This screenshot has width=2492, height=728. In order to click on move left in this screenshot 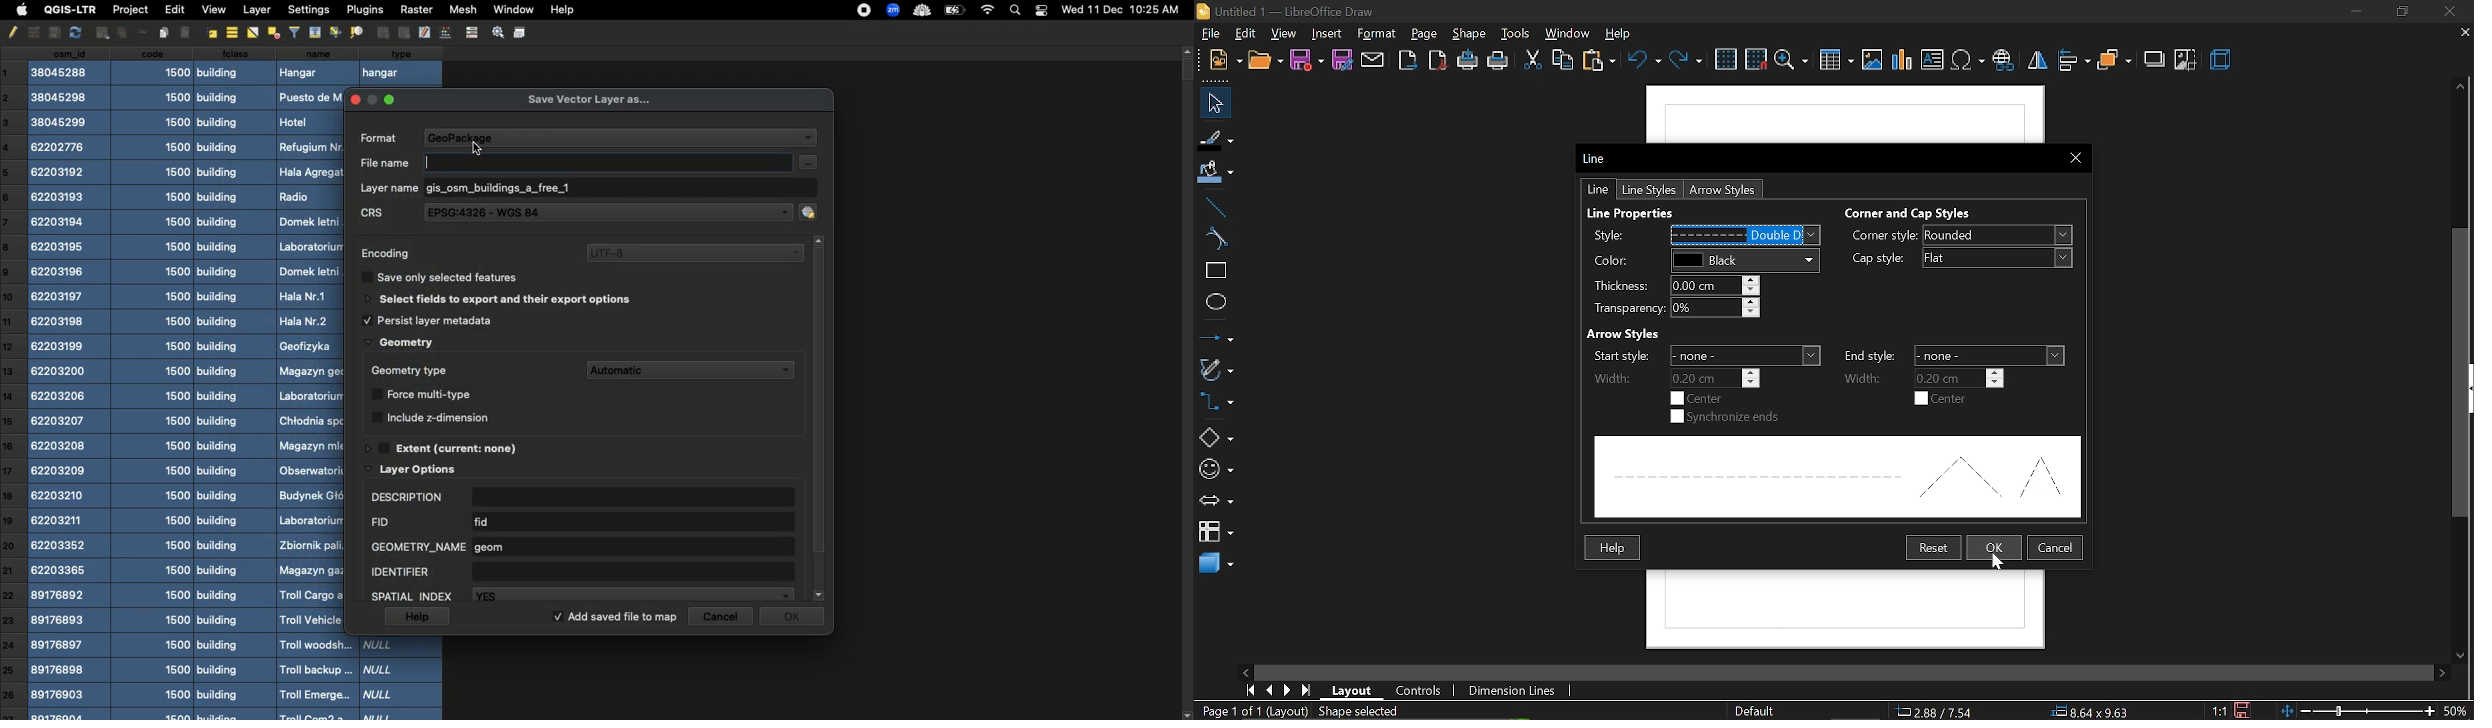, I will do `click(1245, 673)`.